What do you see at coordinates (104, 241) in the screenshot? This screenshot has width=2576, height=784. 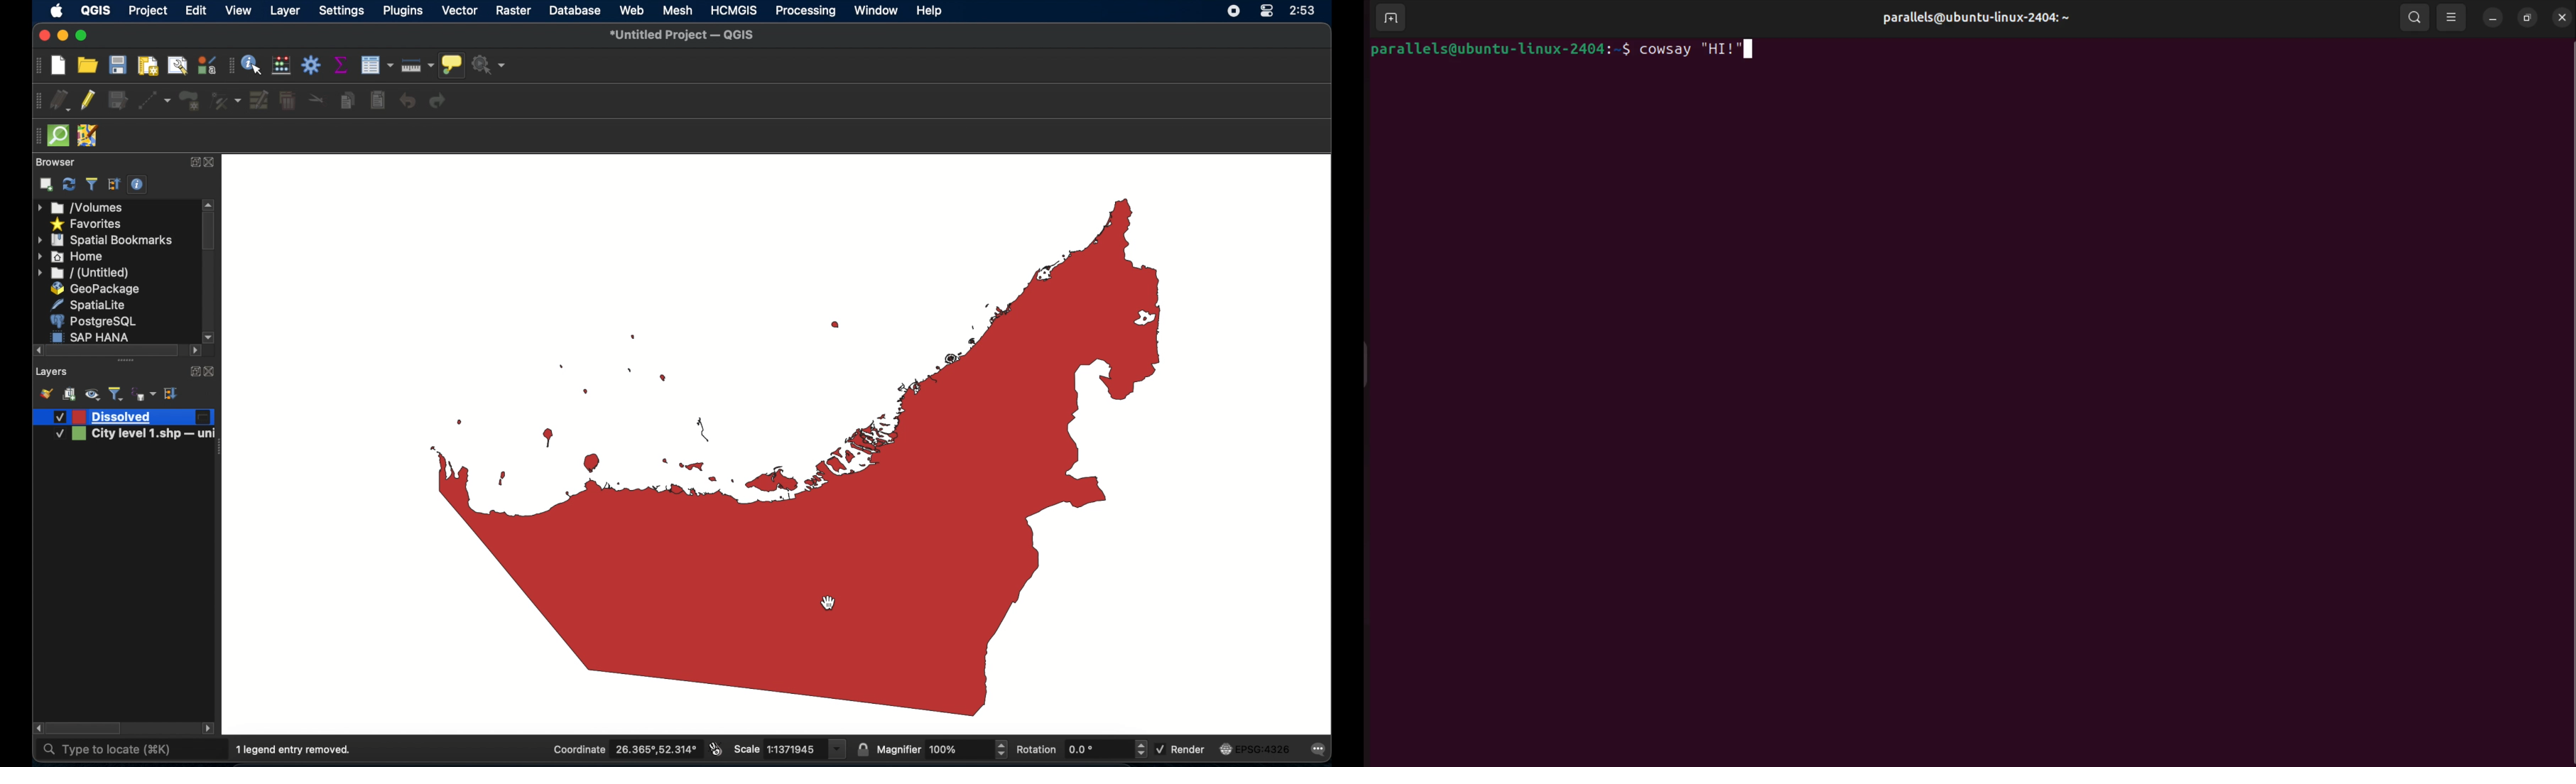 I see `spatial bookmarks` at bounding box center [104, 241].